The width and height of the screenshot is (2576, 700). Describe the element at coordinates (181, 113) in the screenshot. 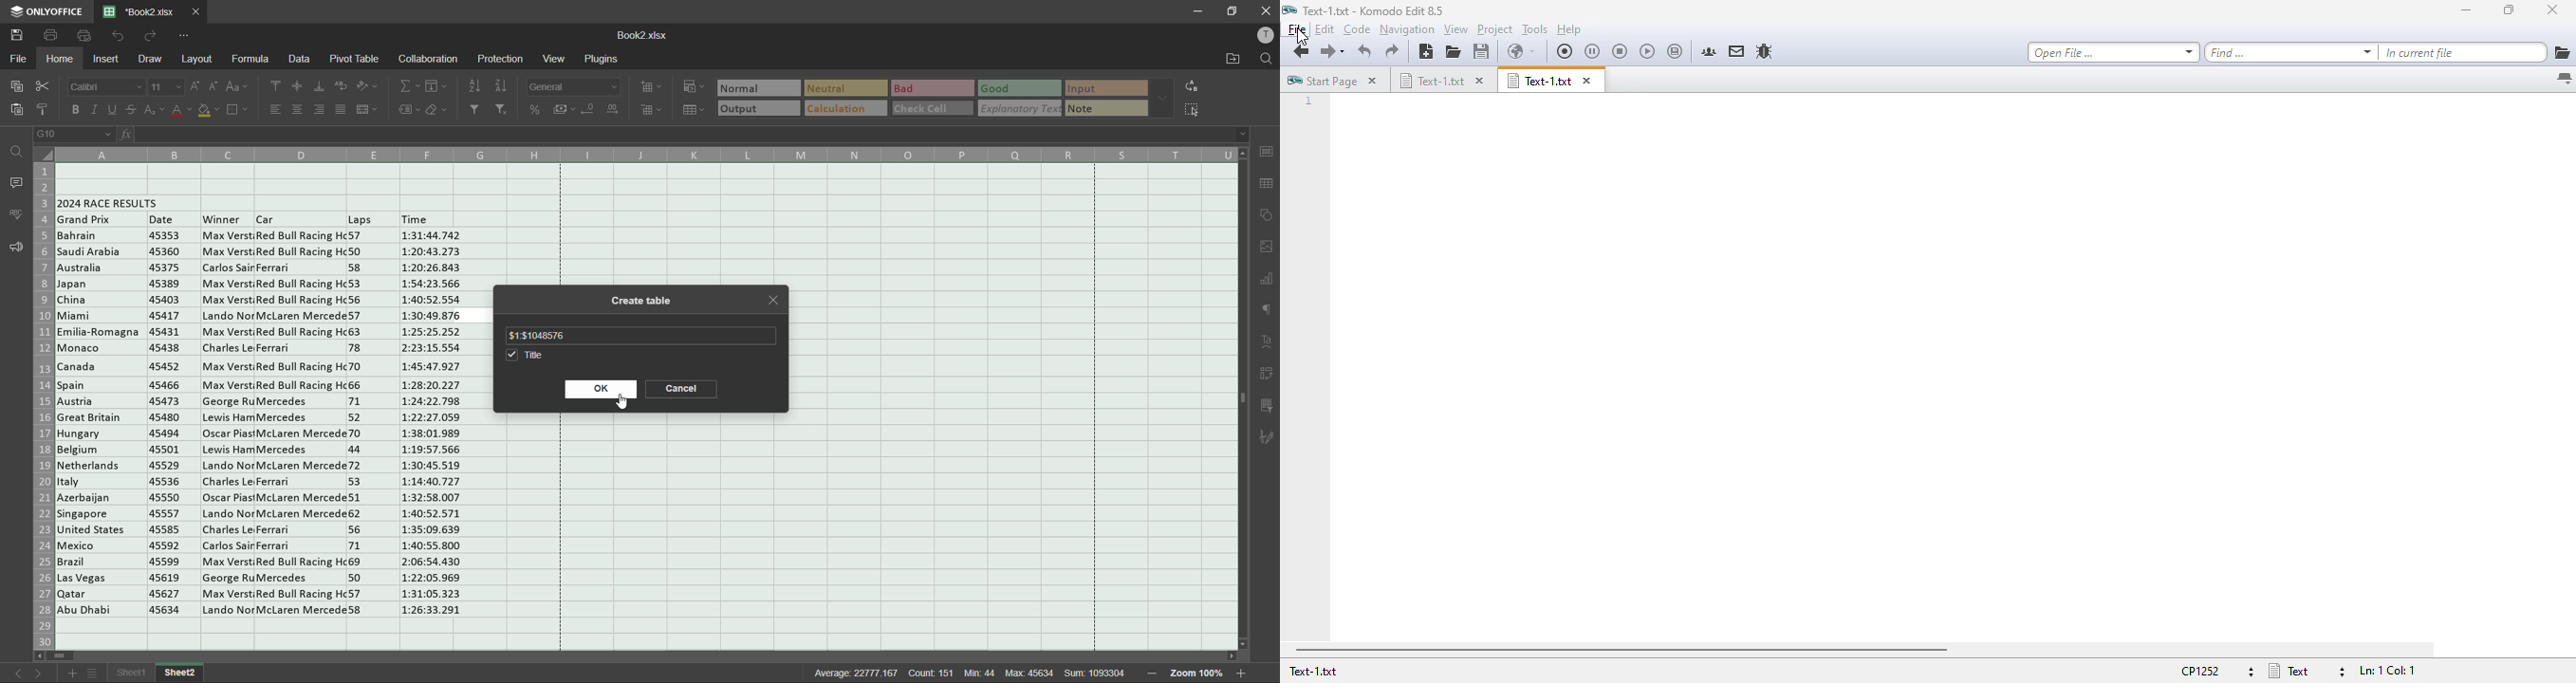

I see `font color` at that location.